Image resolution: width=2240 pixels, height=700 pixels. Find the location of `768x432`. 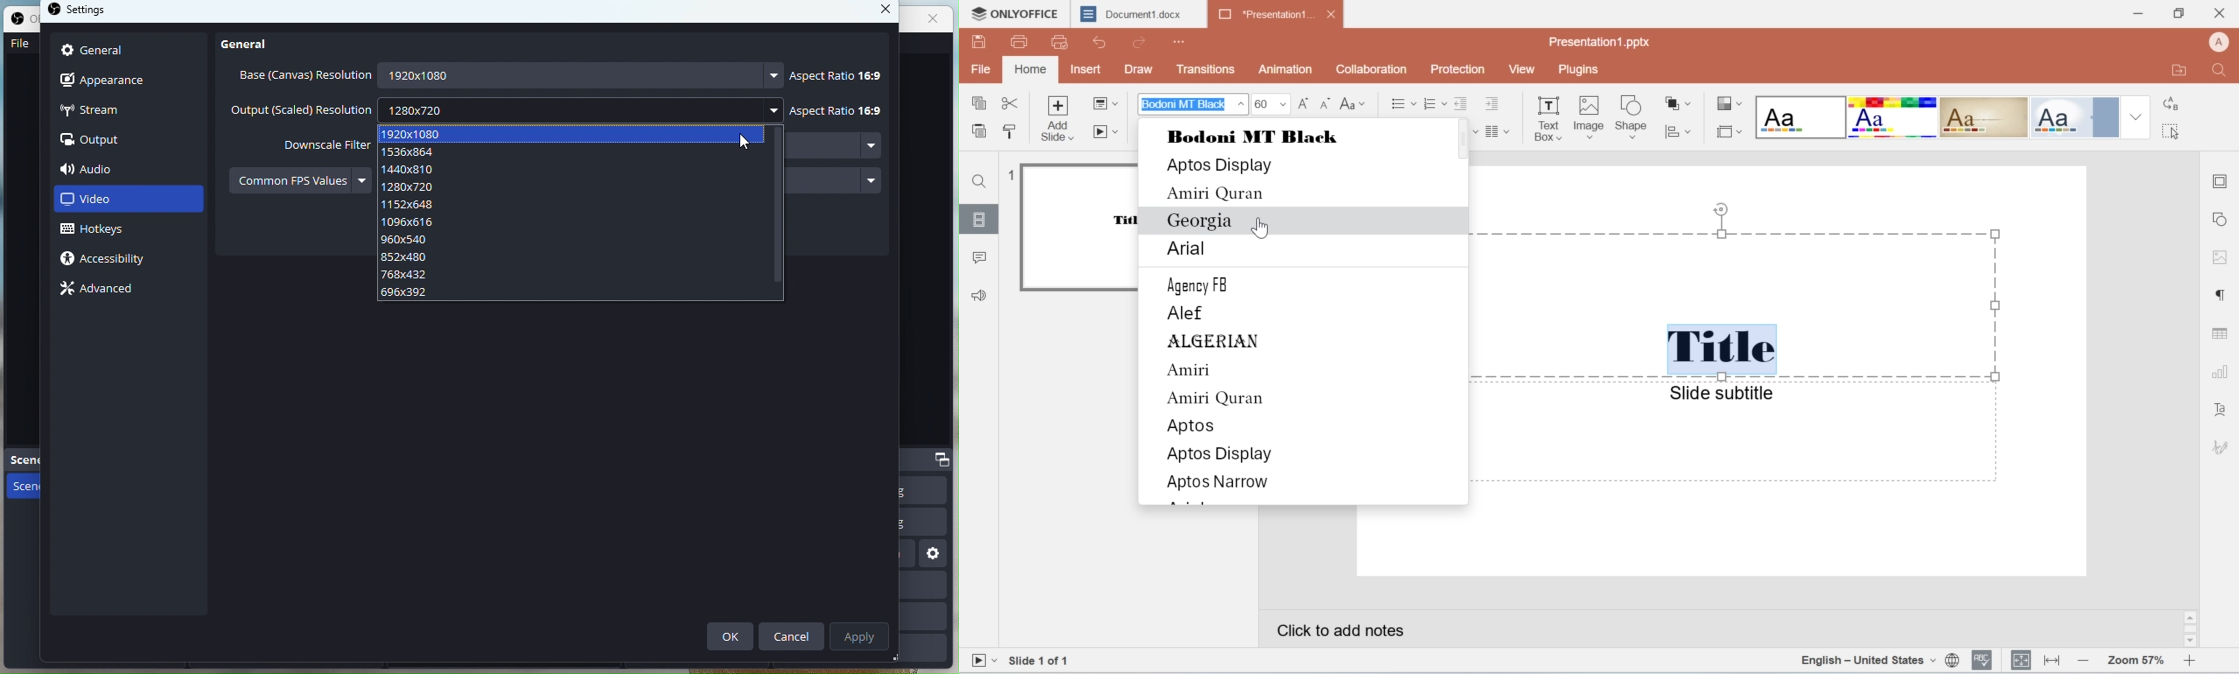

768x432 is located at coordinates (573, 275).